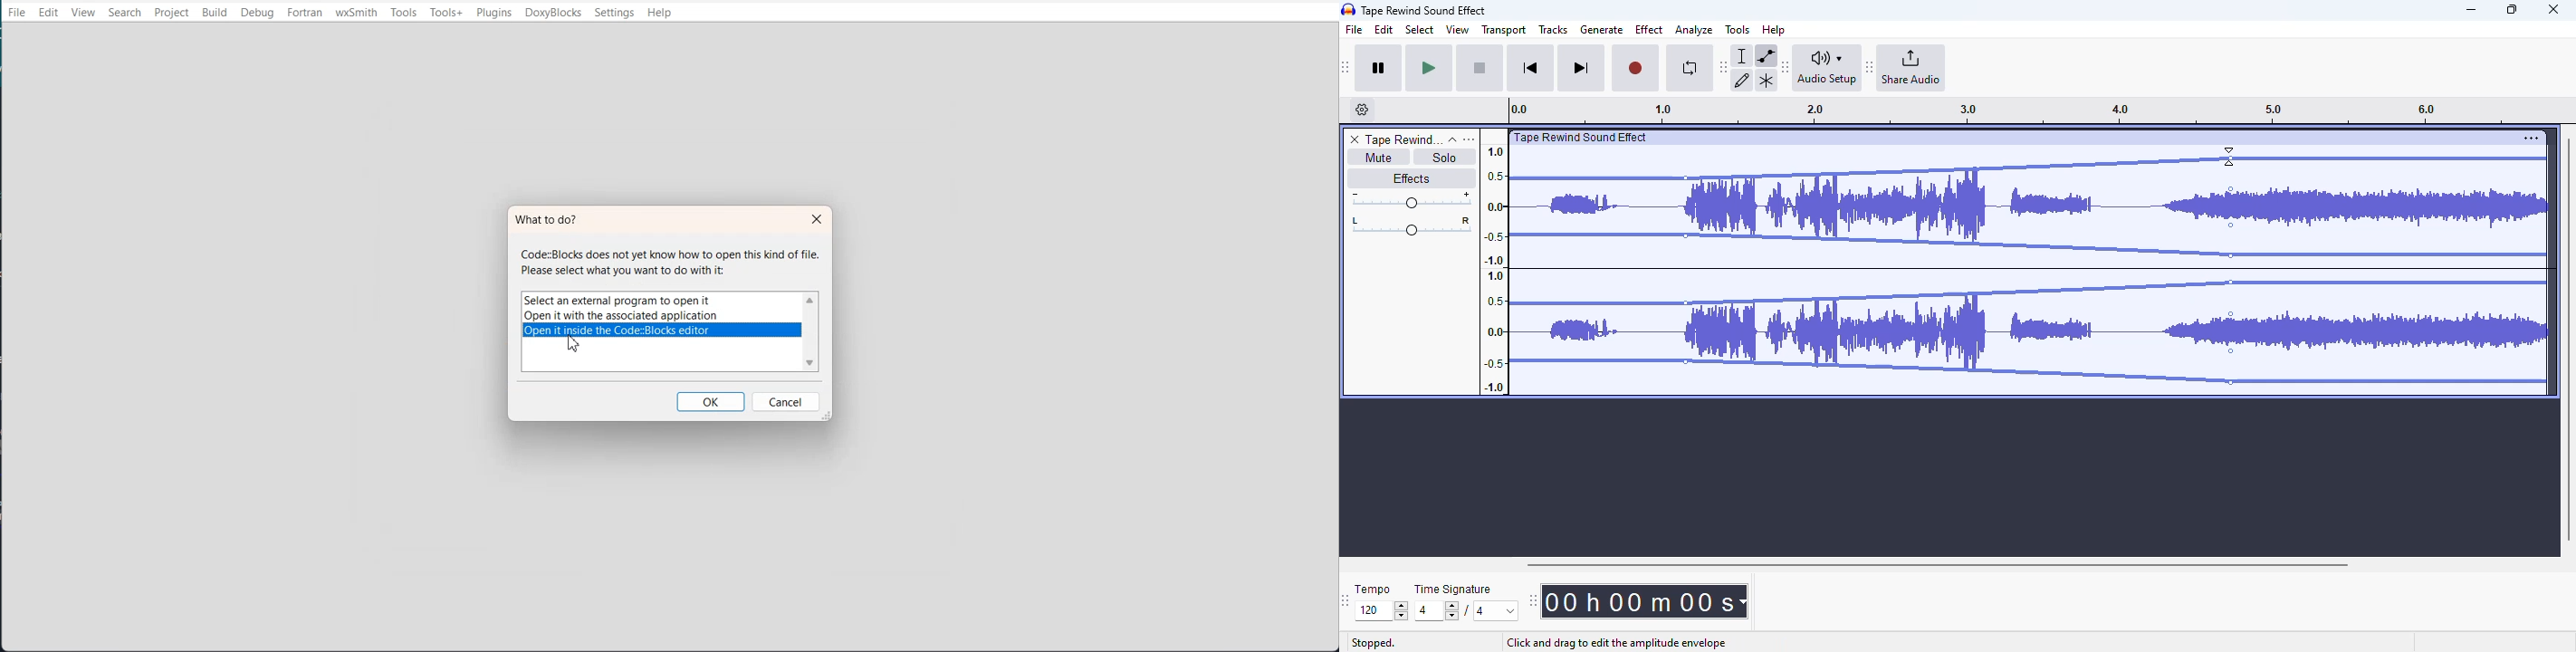  Describe the element at coordinates (356, 13) in the screenshot. I see `wxSmith` at that location.